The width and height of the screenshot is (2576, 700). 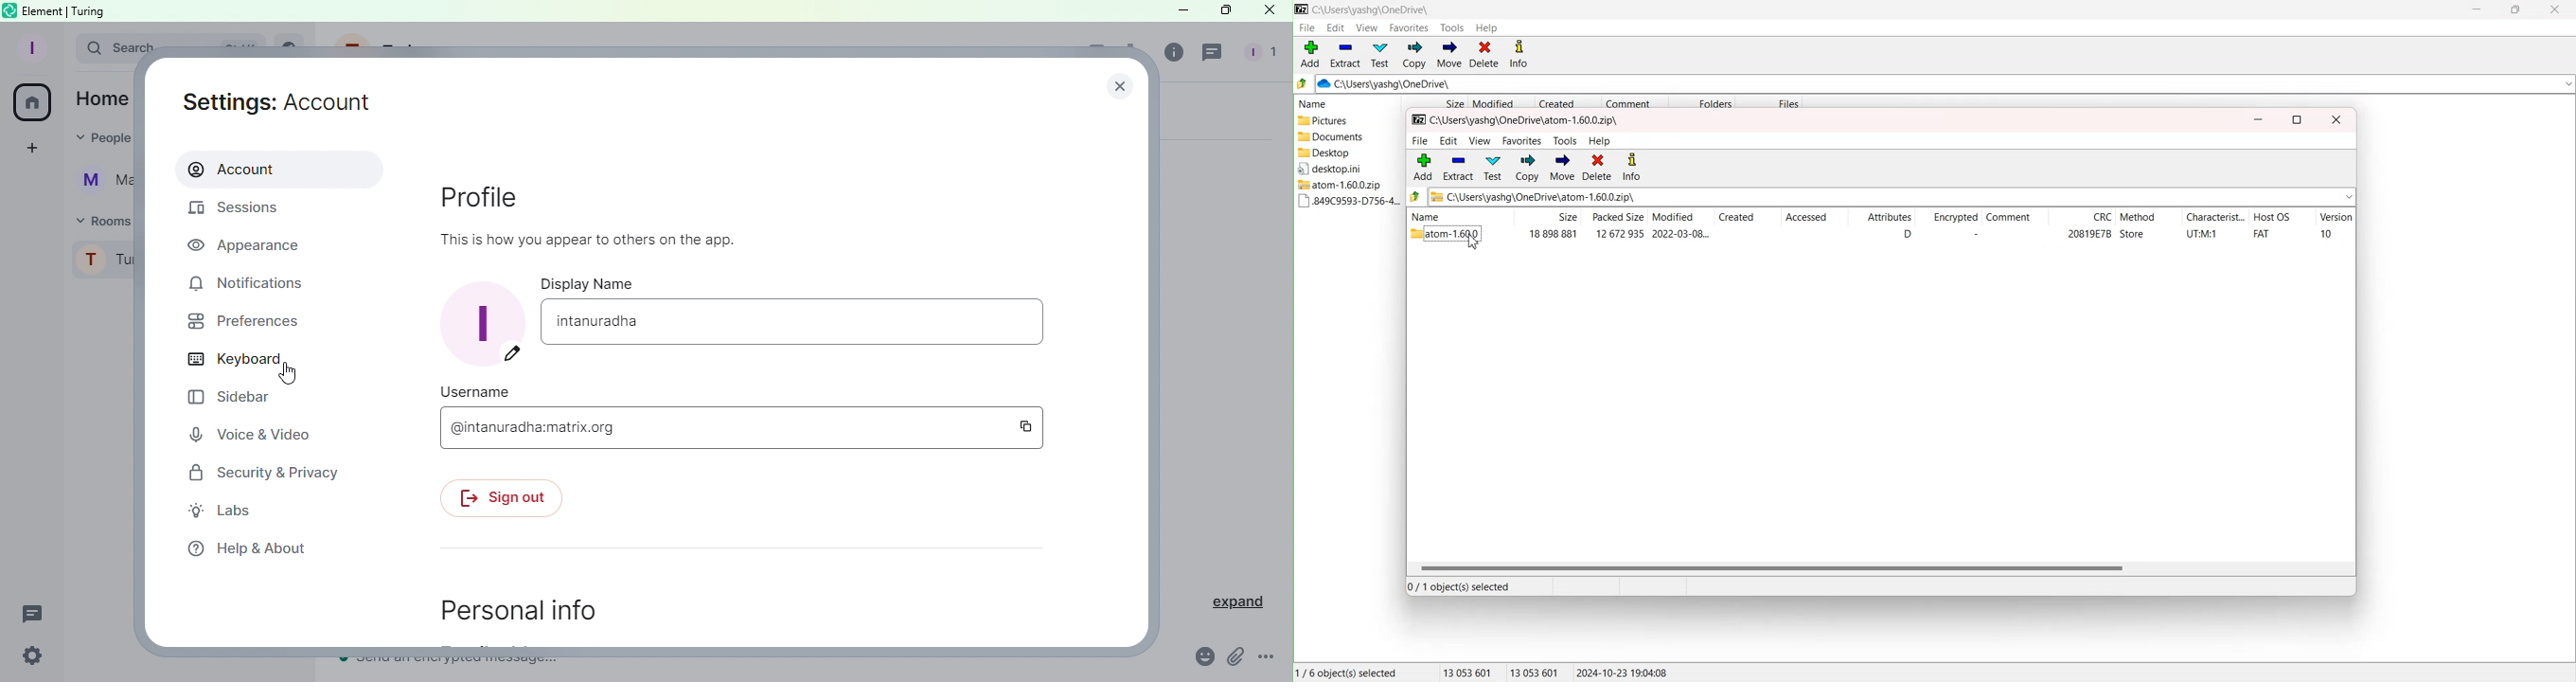 What do you see at coordinates (2515, 9) in the screenshot?
I see `Maximize` at bounding box center [2515, 9].